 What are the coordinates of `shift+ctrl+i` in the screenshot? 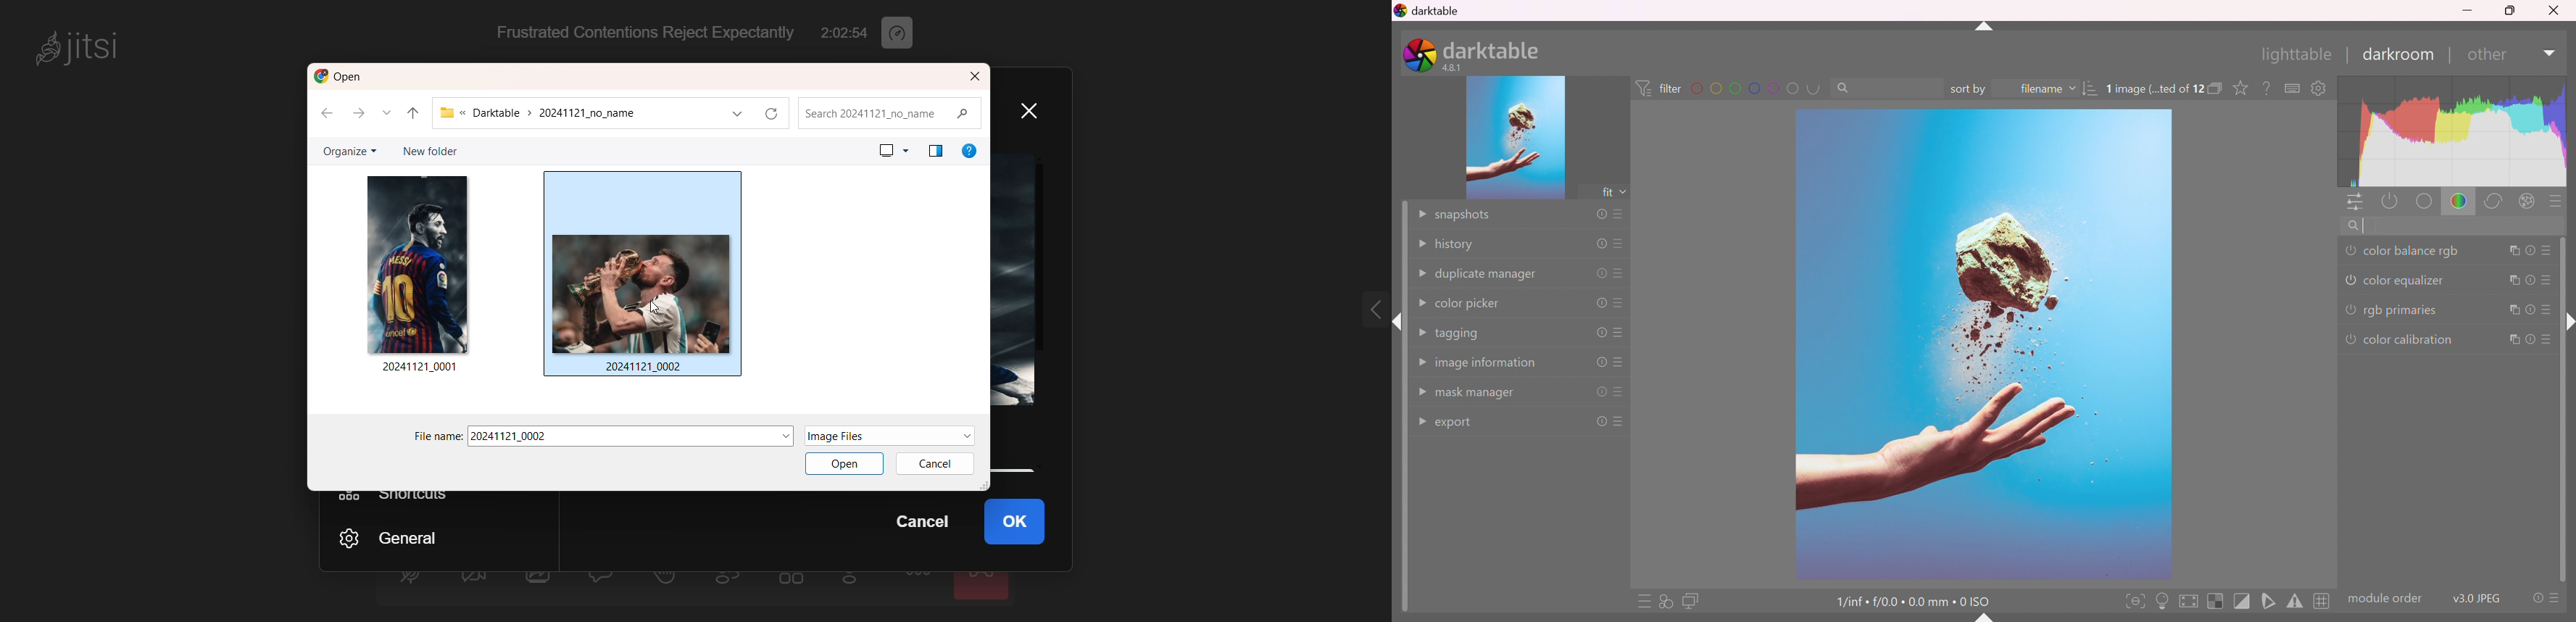 It's located at (1399, 322).